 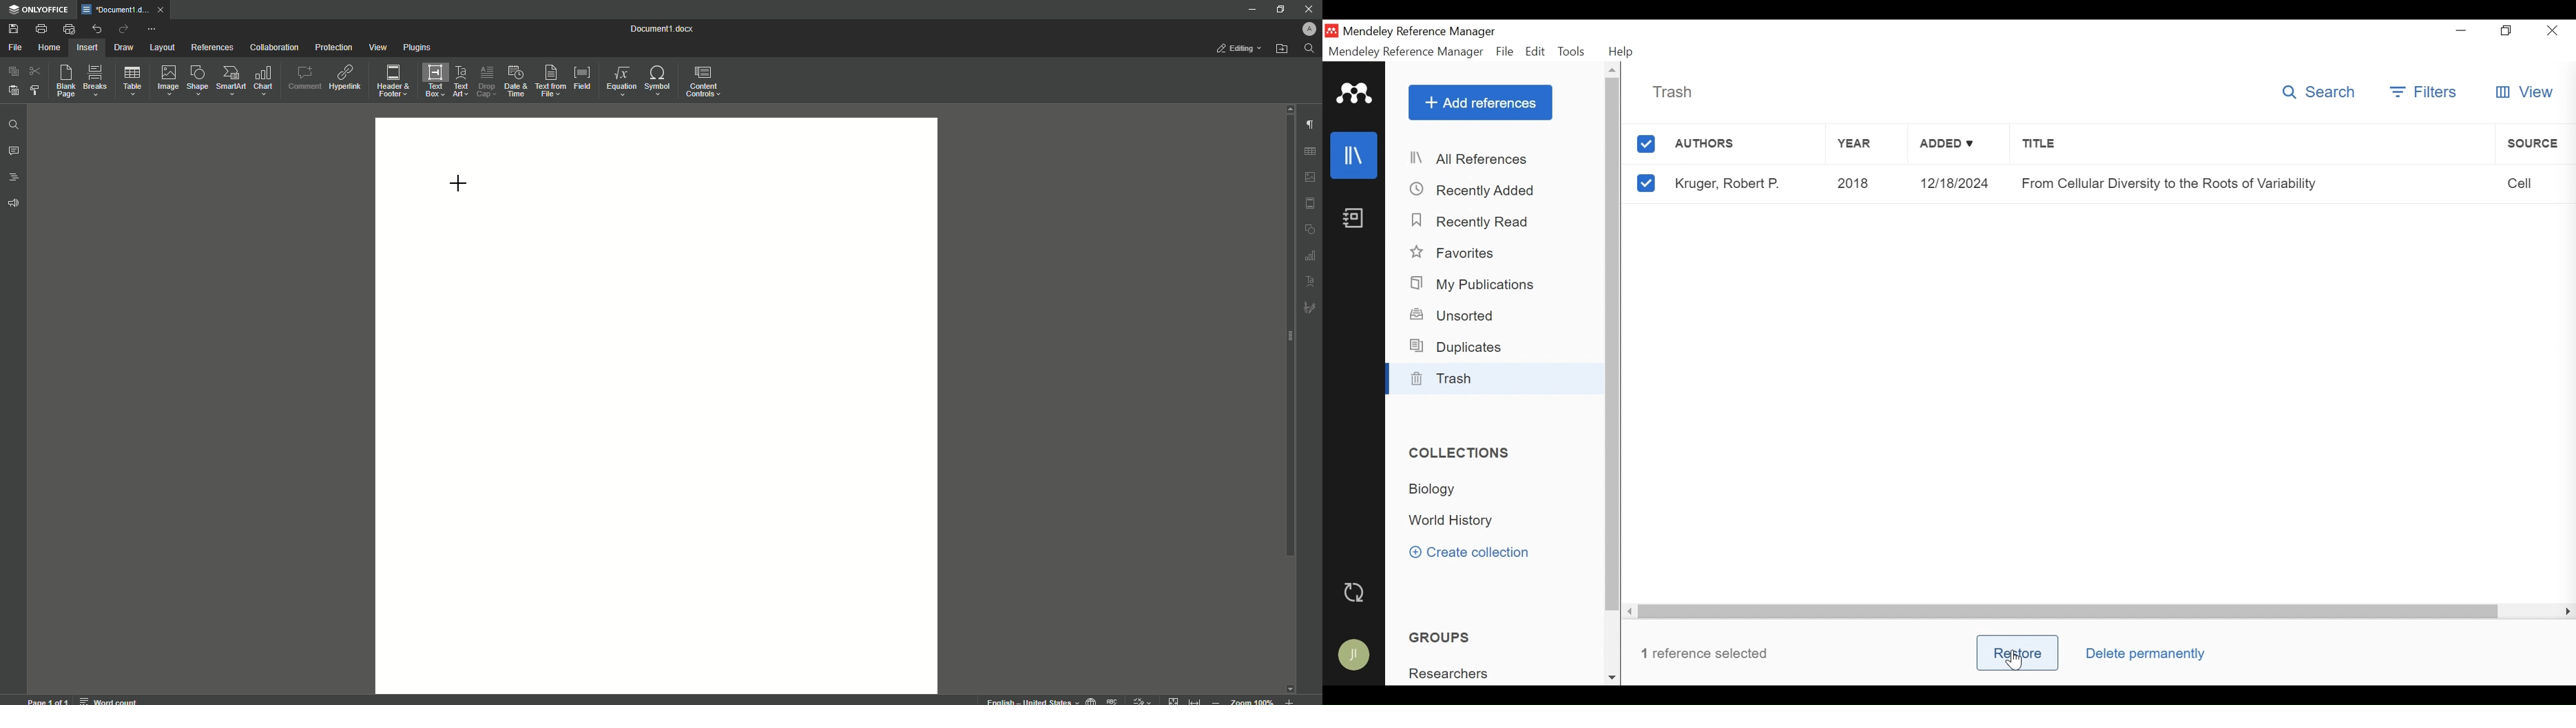 I want to click on ONLYOFFICE, so click(x=39, y=10).